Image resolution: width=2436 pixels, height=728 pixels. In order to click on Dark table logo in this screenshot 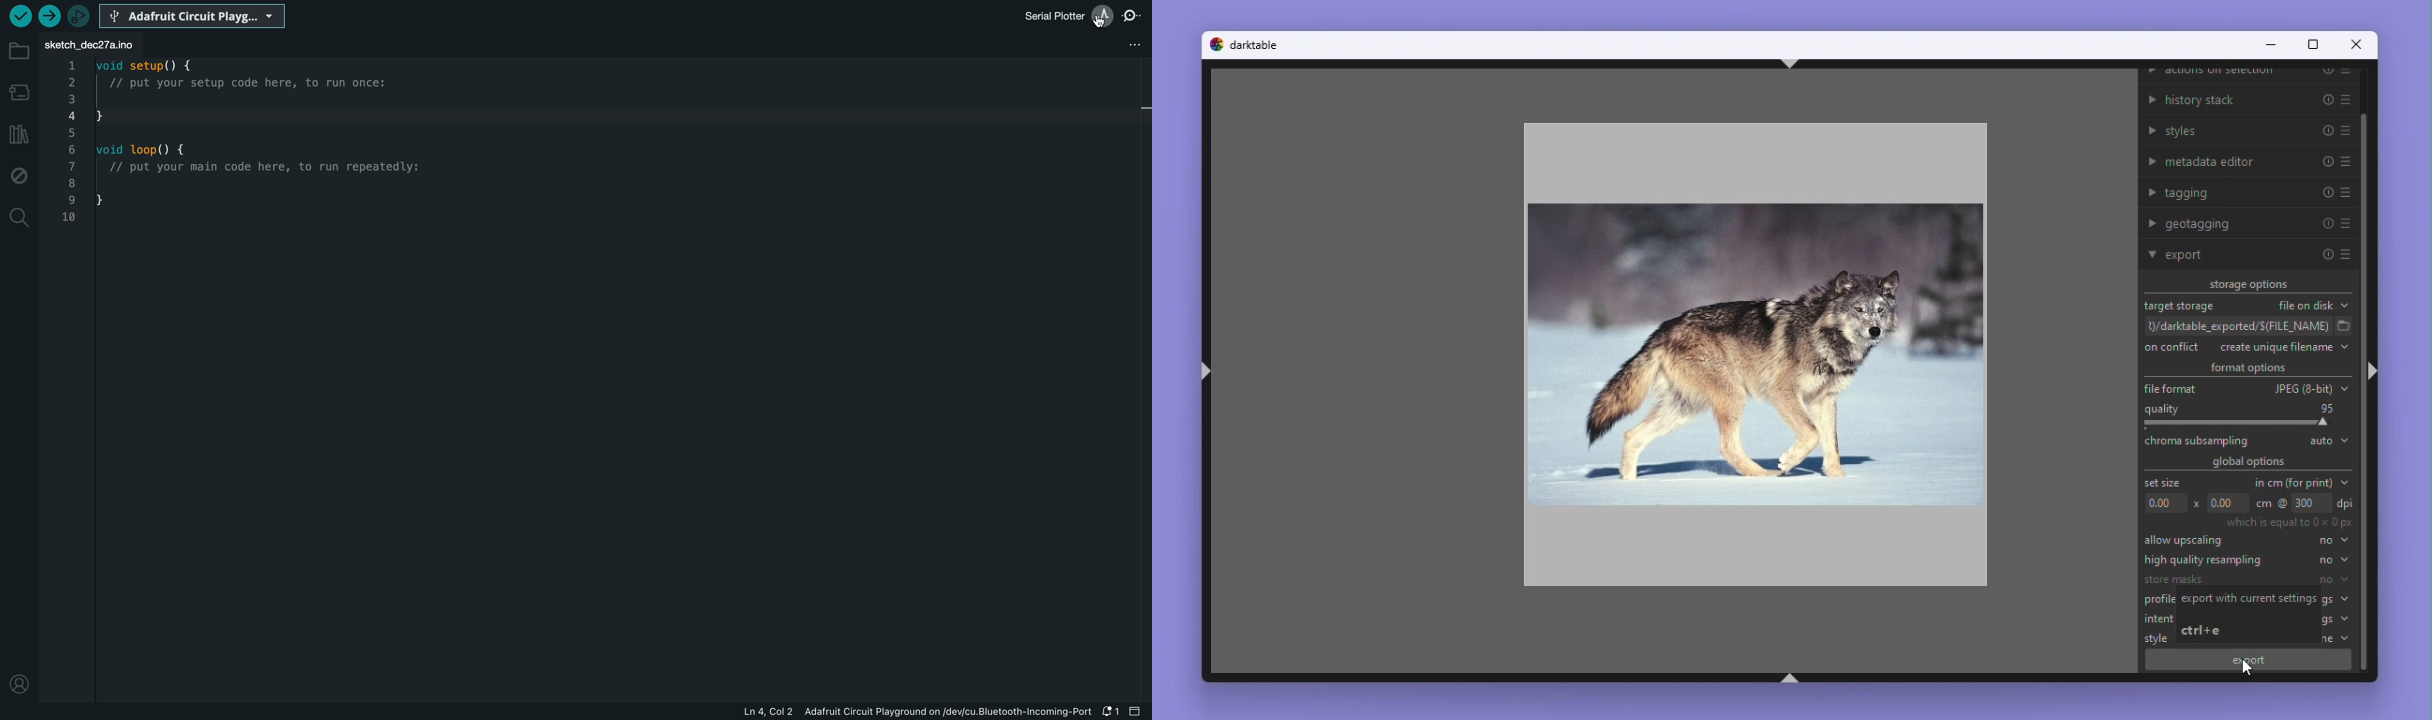, I will do `click(1246, 48)`.